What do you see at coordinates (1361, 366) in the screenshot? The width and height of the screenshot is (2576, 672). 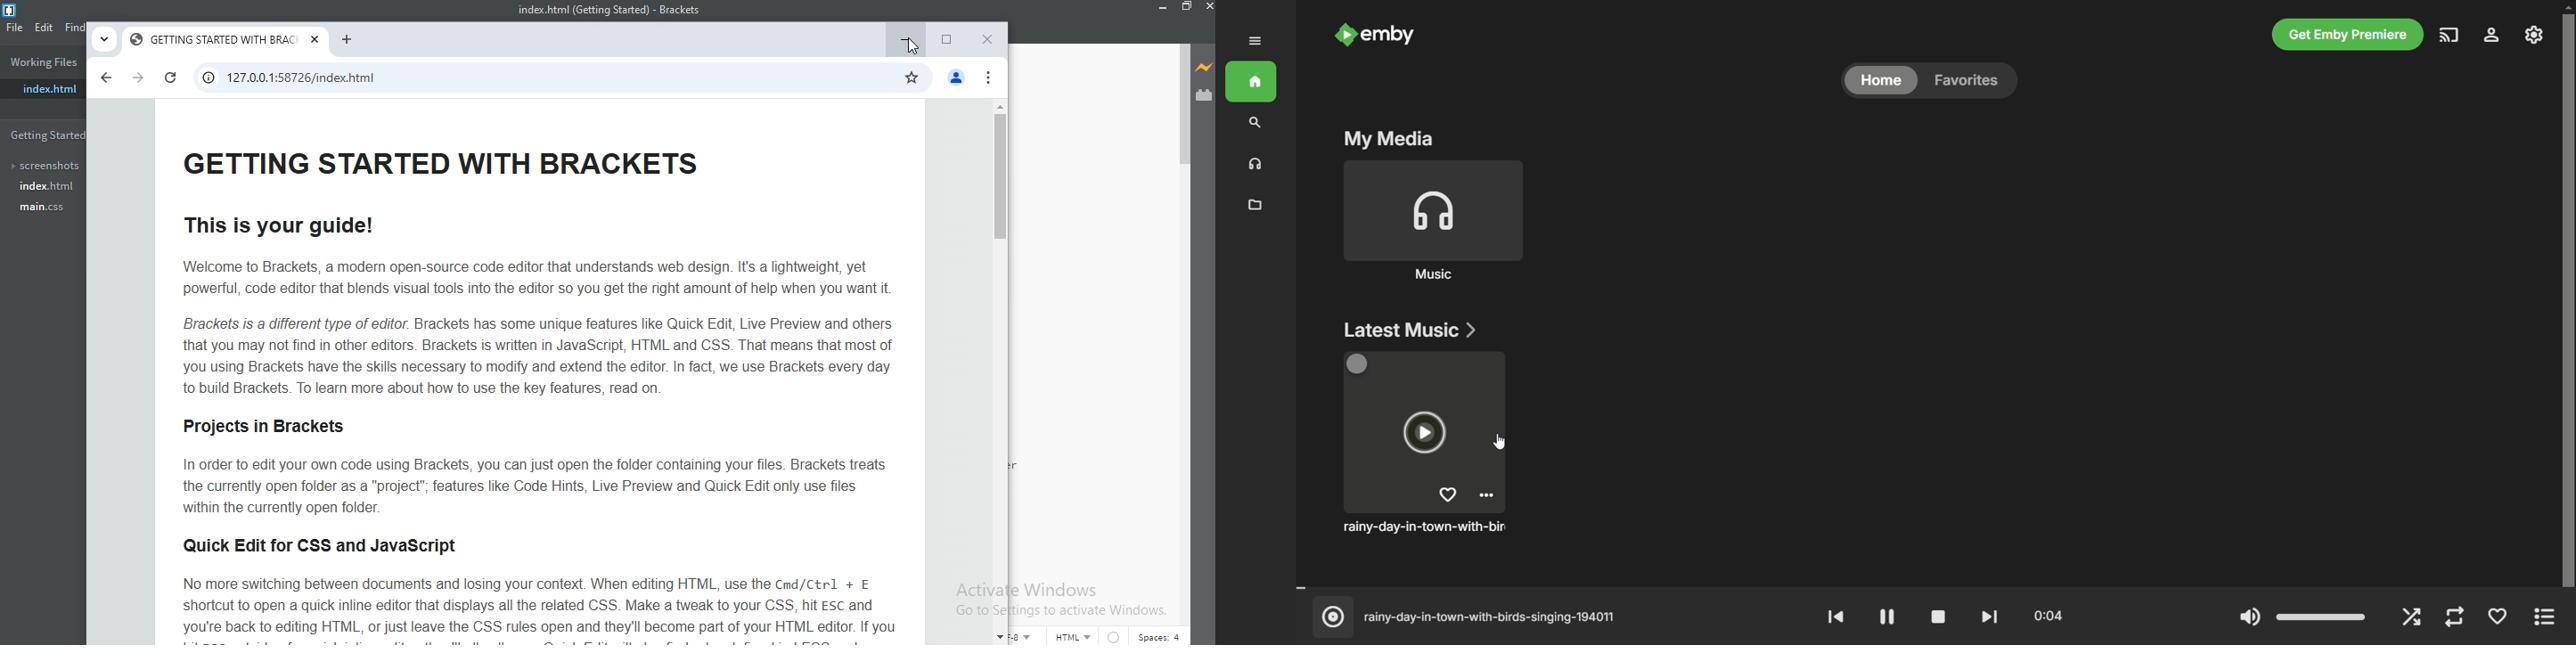 I see `multi-select` at bounding box center [1361, 366].